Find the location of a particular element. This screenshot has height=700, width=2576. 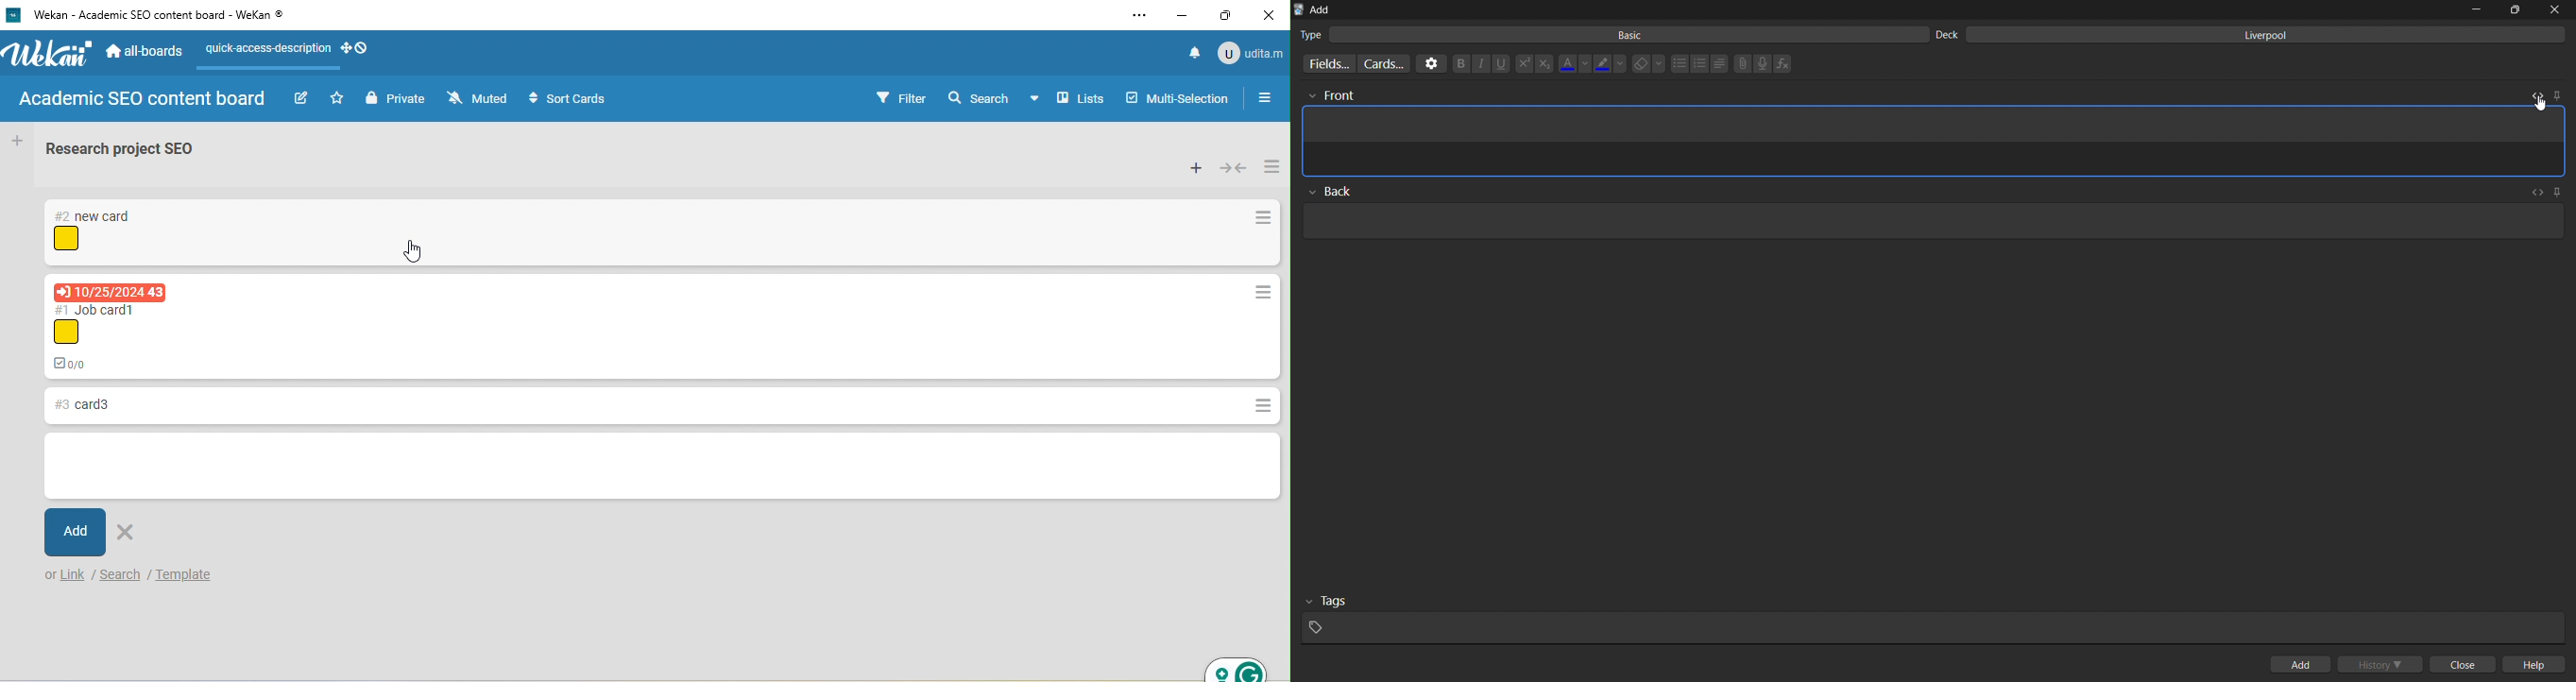

icon is located at coordinates (66, 239).